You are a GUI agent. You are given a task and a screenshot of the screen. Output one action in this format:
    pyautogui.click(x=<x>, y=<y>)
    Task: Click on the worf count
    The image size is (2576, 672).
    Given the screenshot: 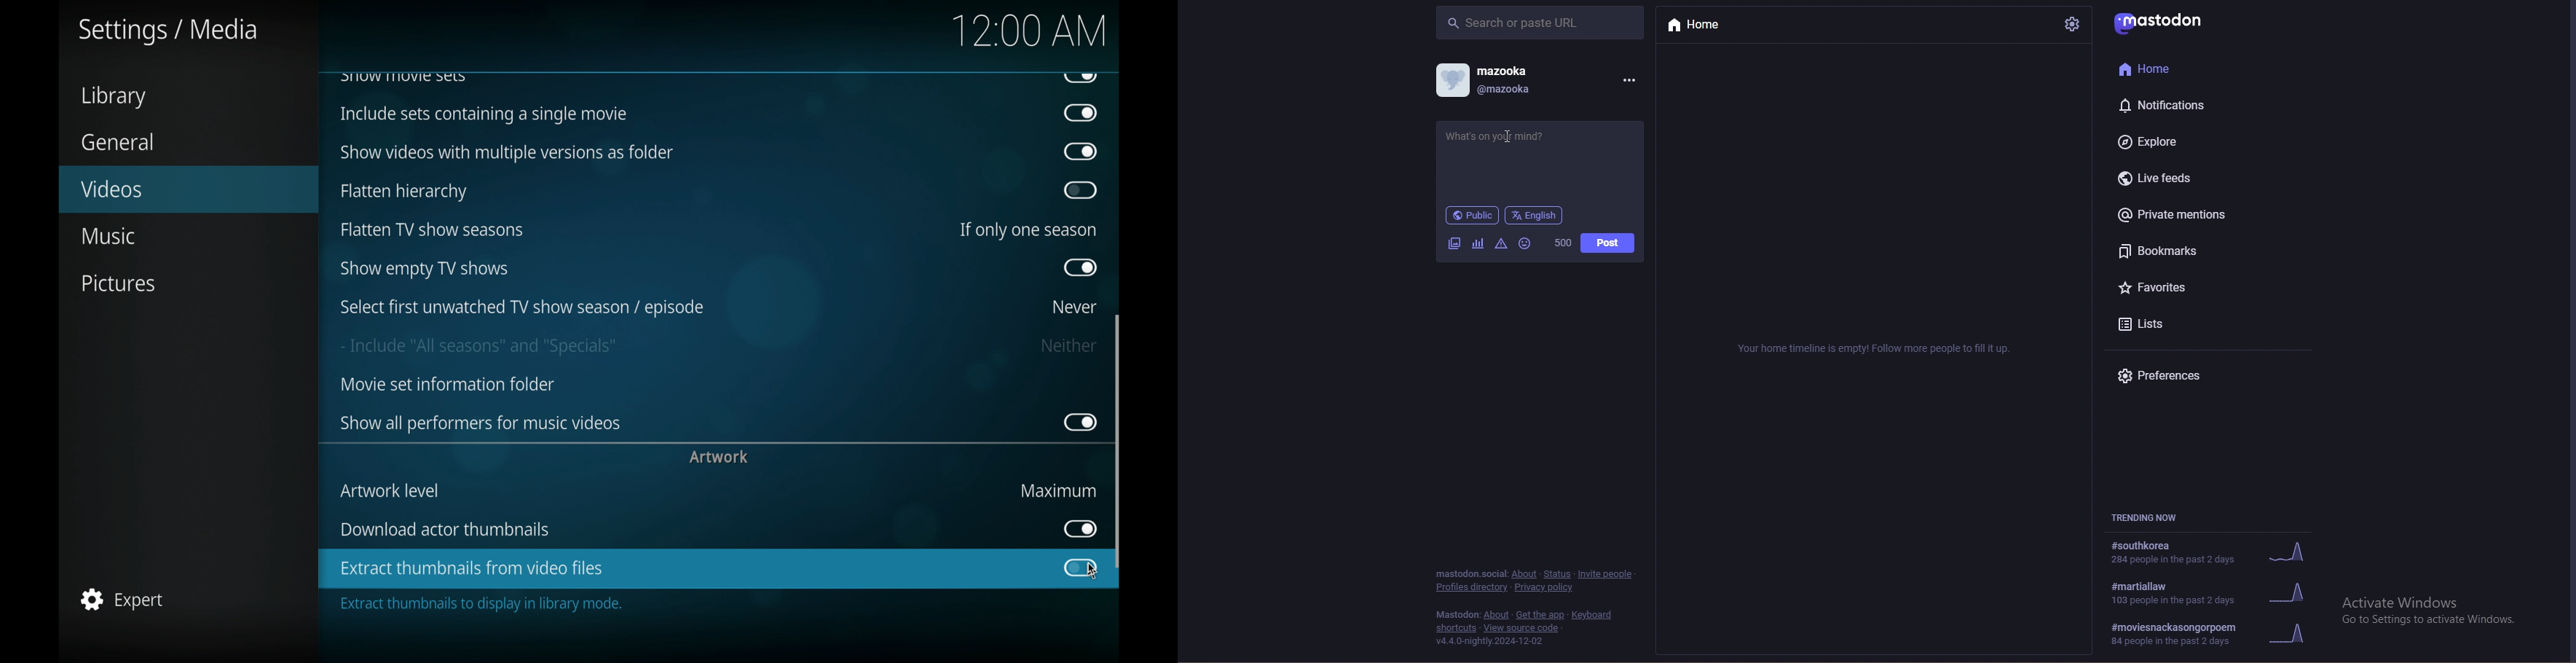 What is the action you would take?
    pyautogui.click(x=1564, y=243)
    